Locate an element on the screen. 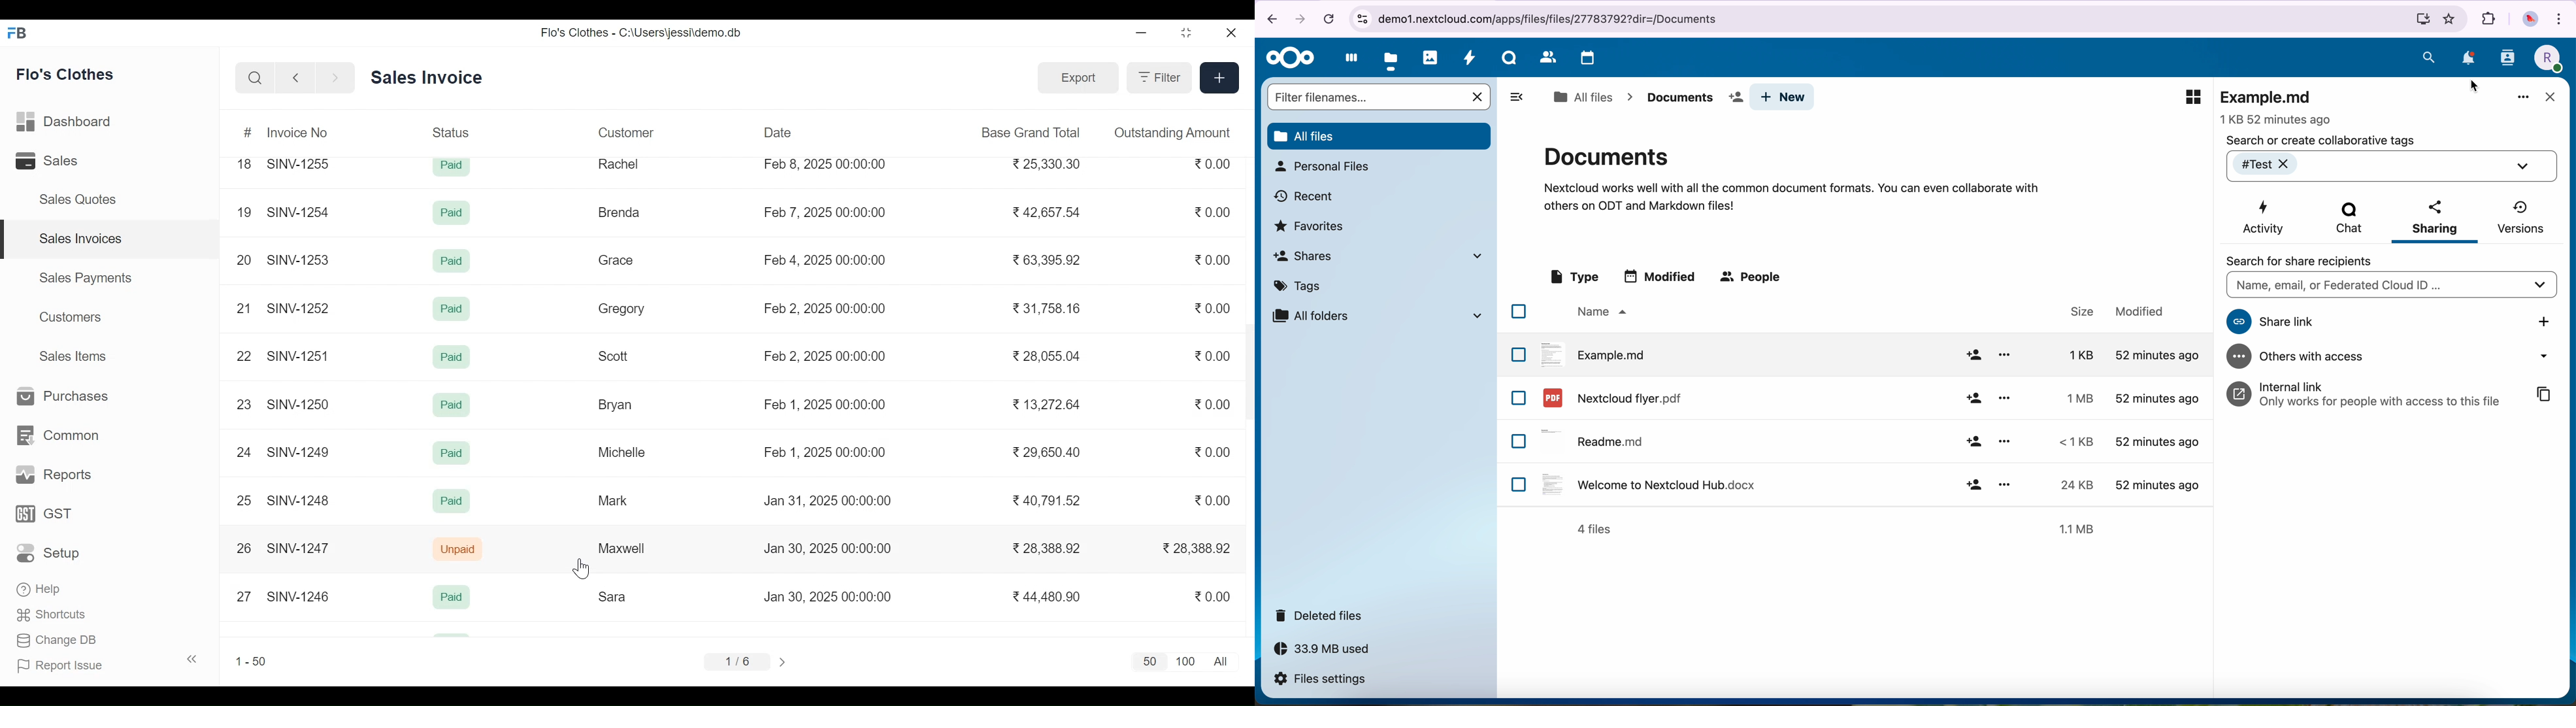 The width and height of the screenshot is (2576, 728). others with acces is located at coordinates (2396, 357).